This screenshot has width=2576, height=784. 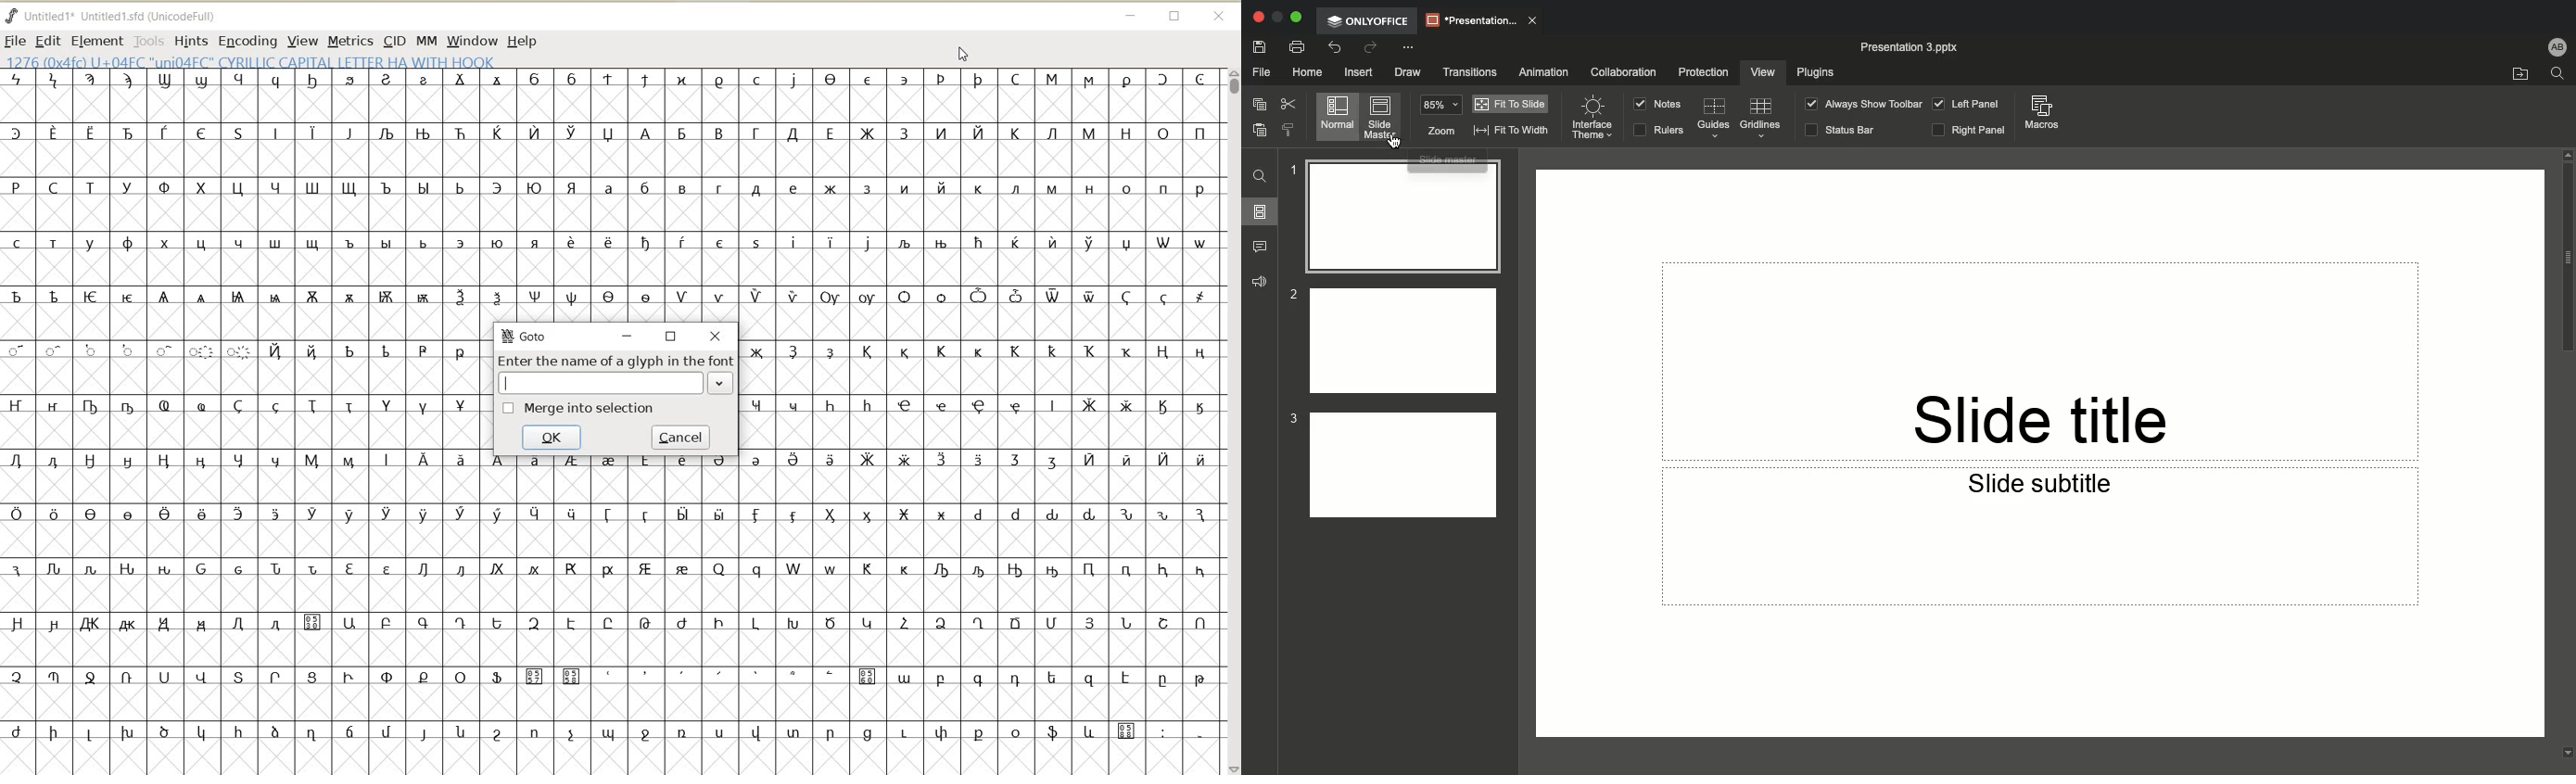 I want to click on Redo, so click(x=1368, y=48).